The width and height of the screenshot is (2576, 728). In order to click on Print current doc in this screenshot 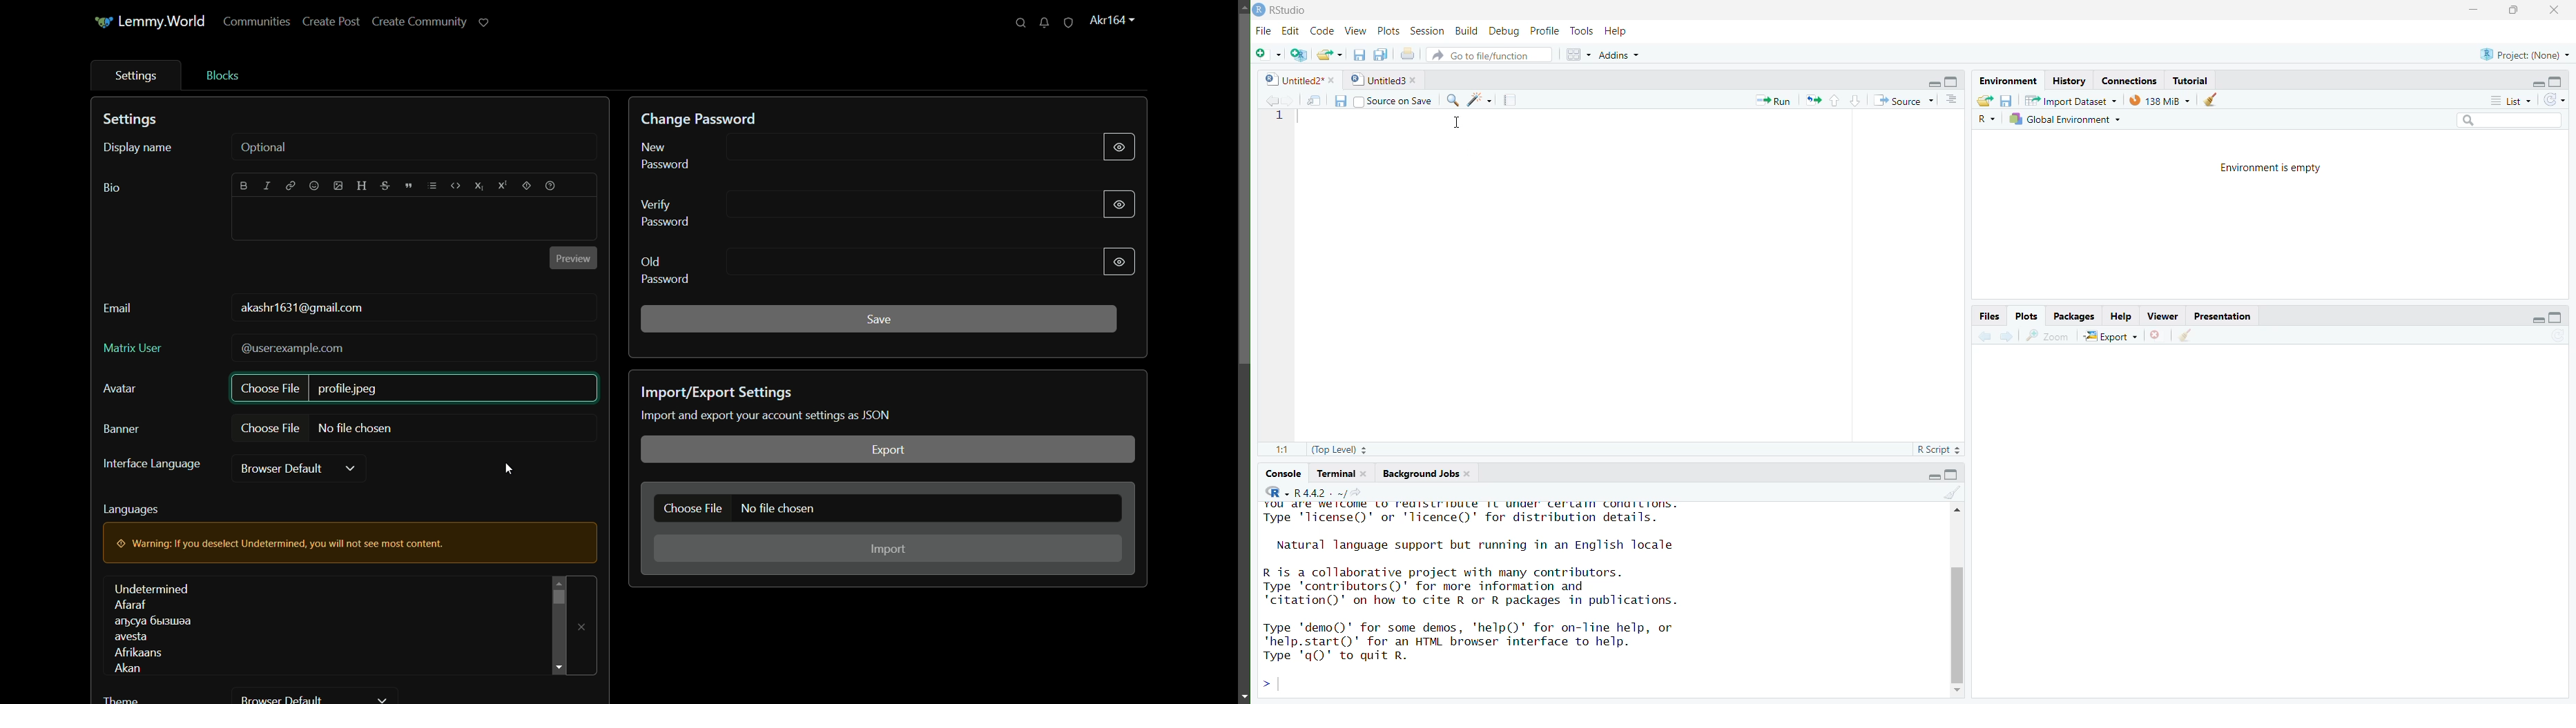, I will do `click(1410, 55)`.